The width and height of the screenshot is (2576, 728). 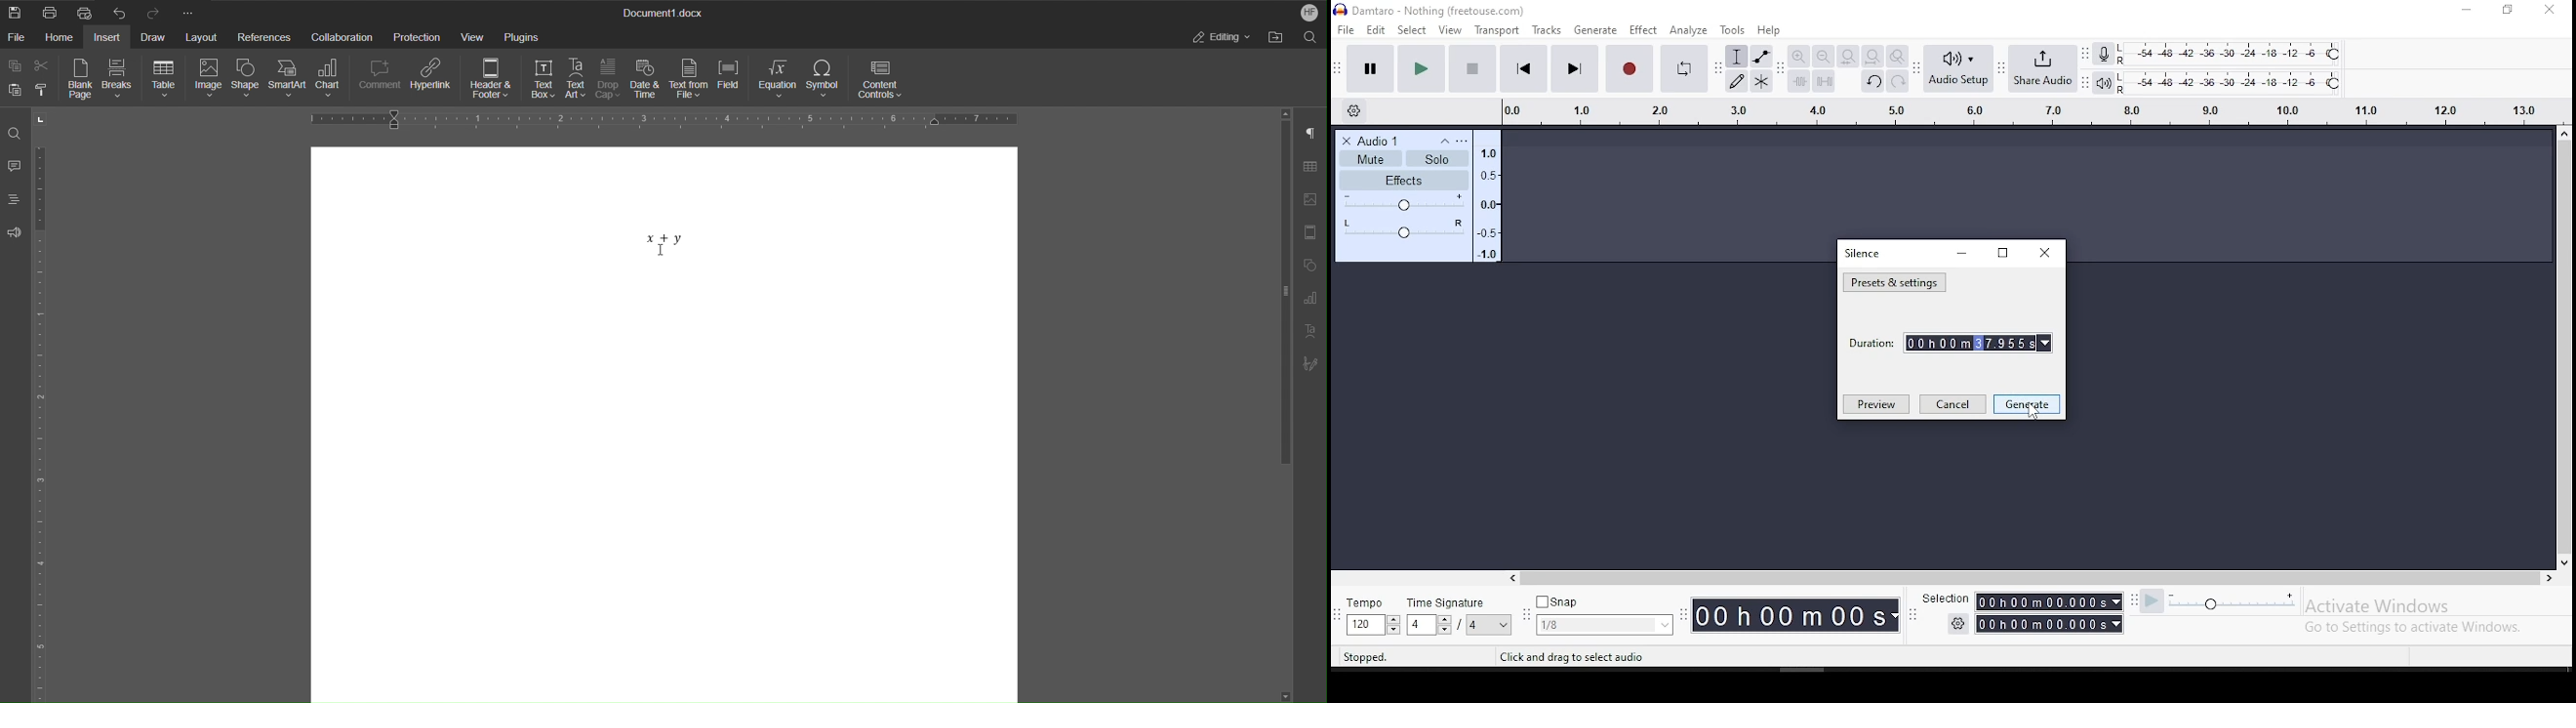 I want to click on presets and settings, so click(x=1895, y=283).